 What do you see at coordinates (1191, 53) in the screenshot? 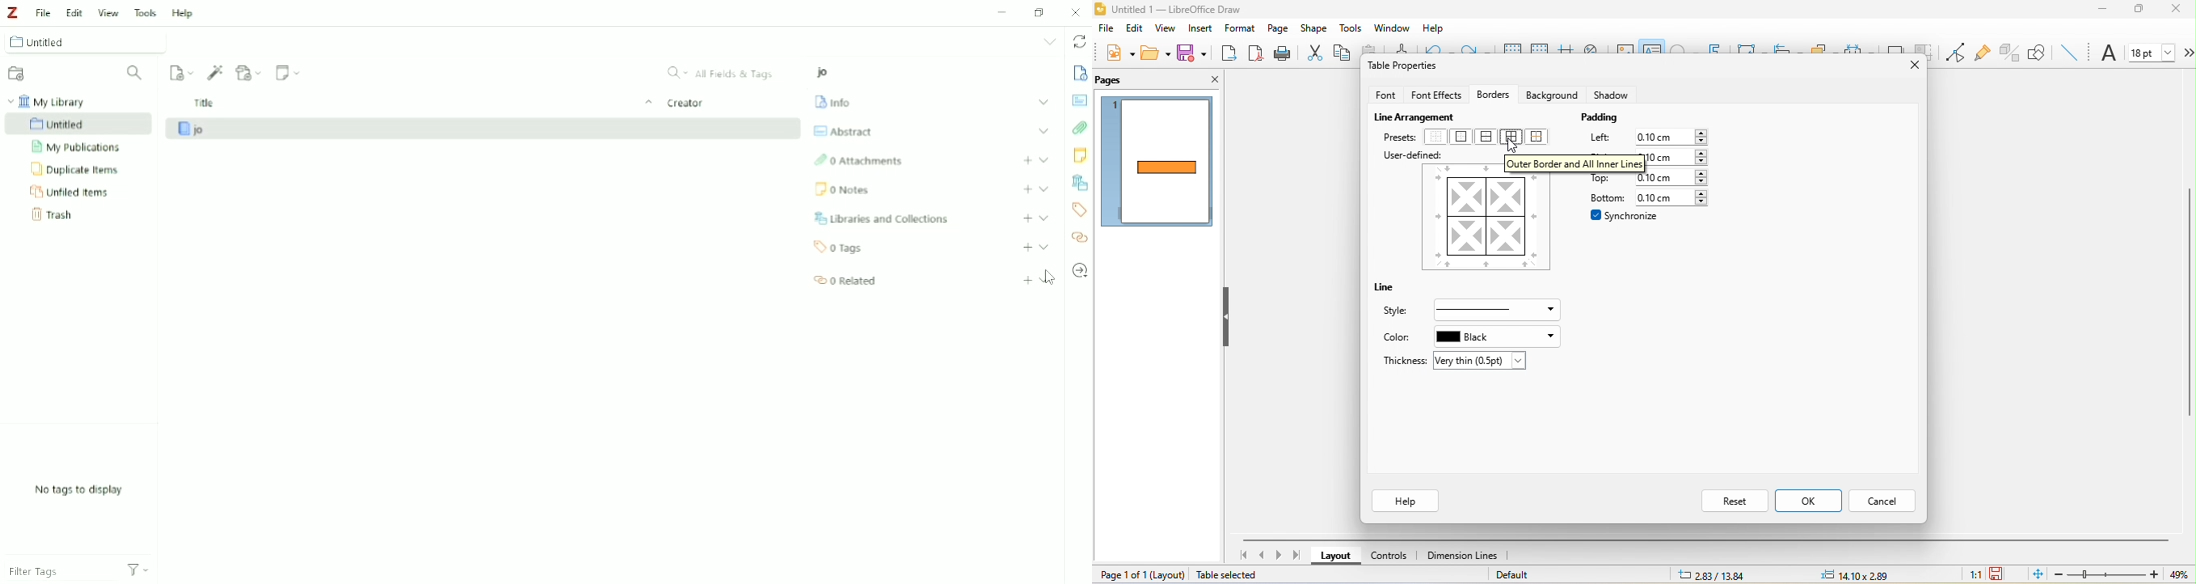
I see `save` at bounding box center [1191, 53].